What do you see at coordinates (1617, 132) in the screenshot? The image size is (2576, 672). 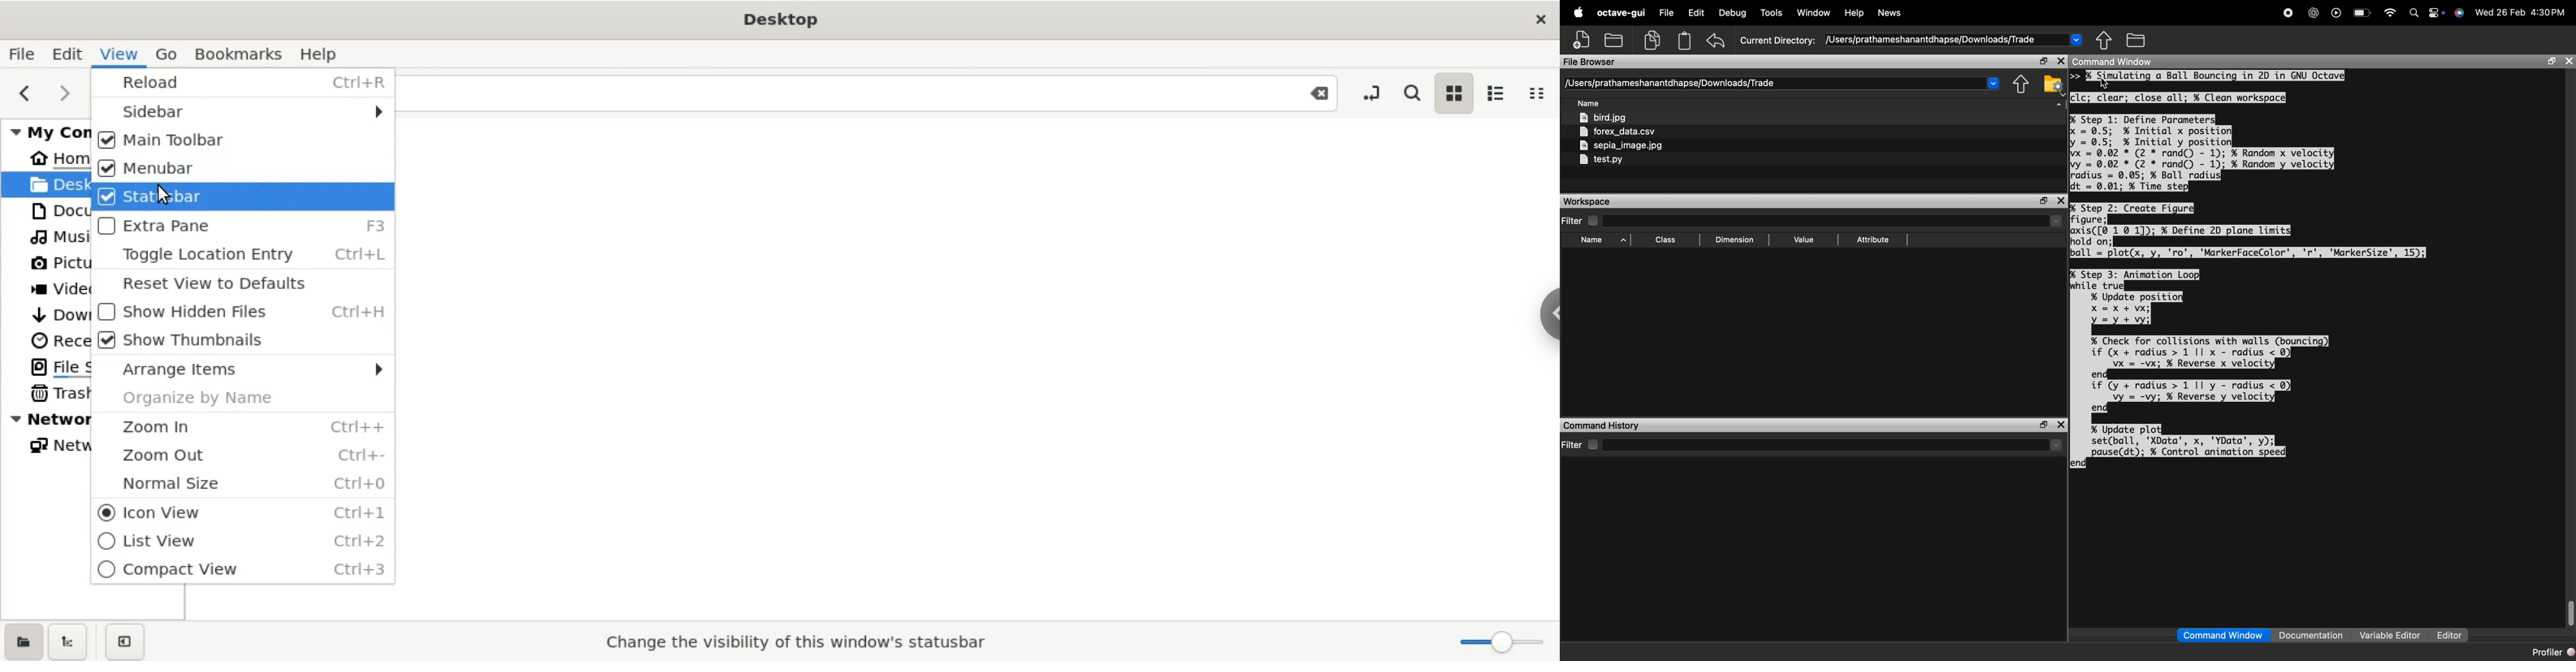 I see ` forex_data.csv` at bounding box center [1617, 132].